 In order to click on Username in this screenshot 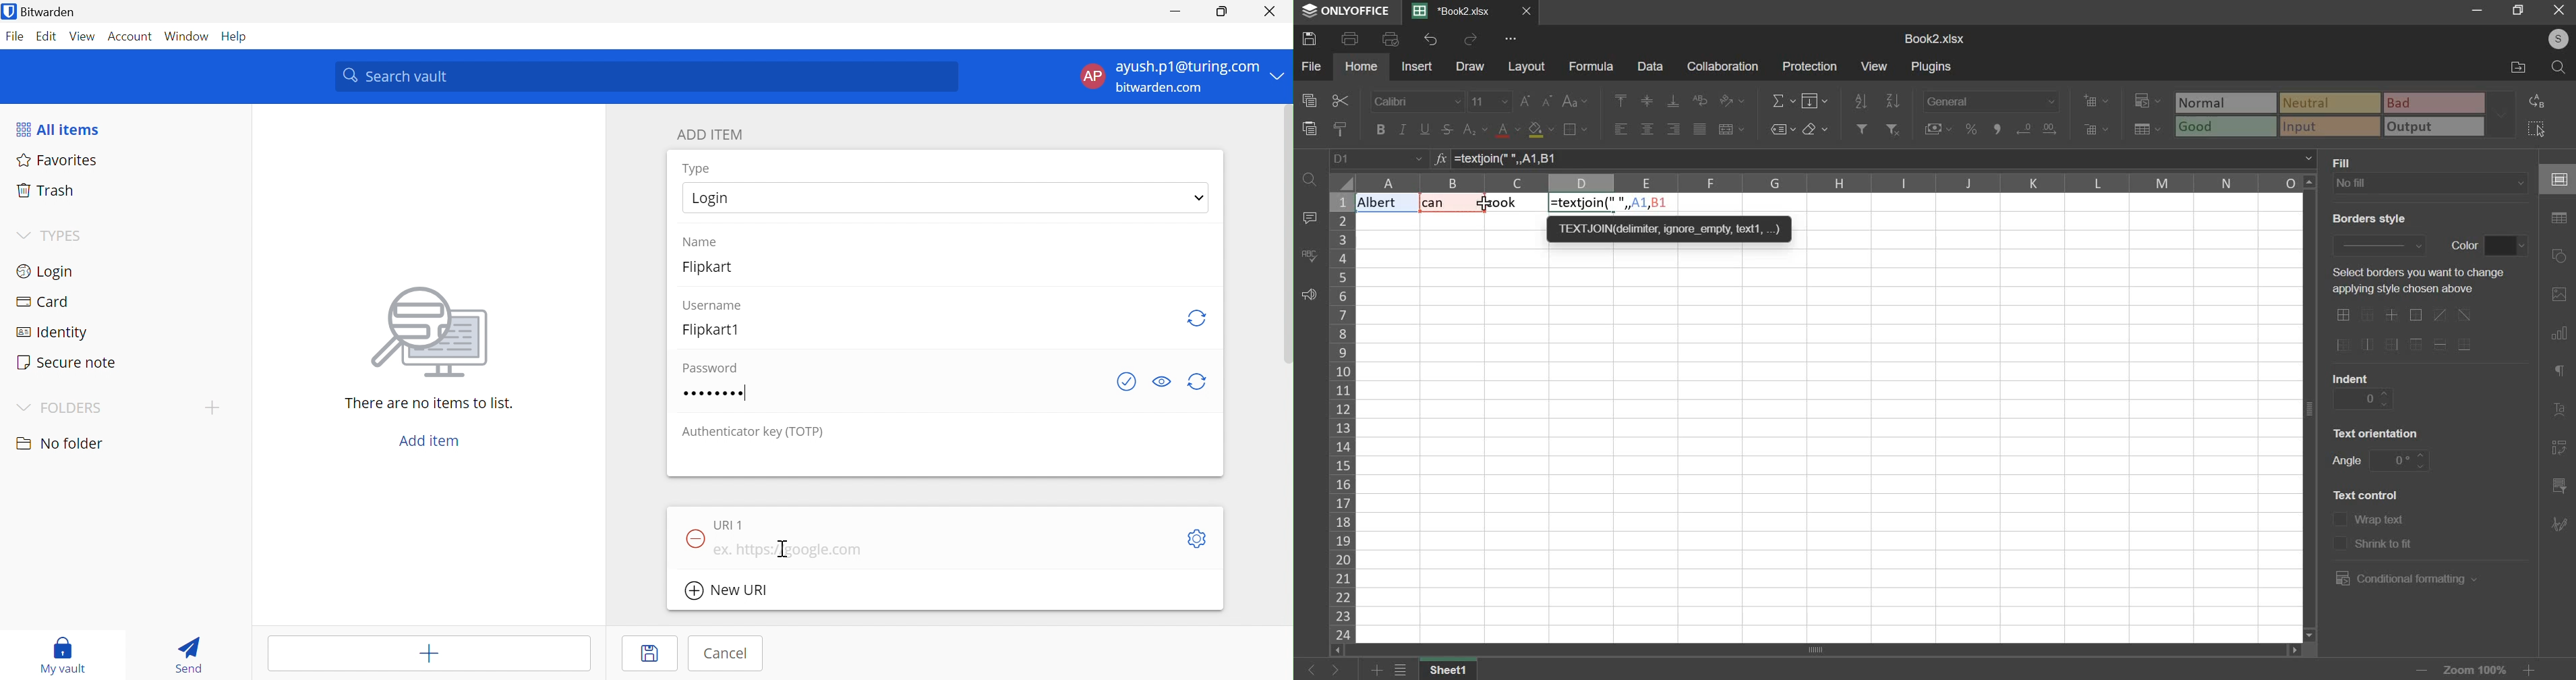, I will do `click(713, 304)`.